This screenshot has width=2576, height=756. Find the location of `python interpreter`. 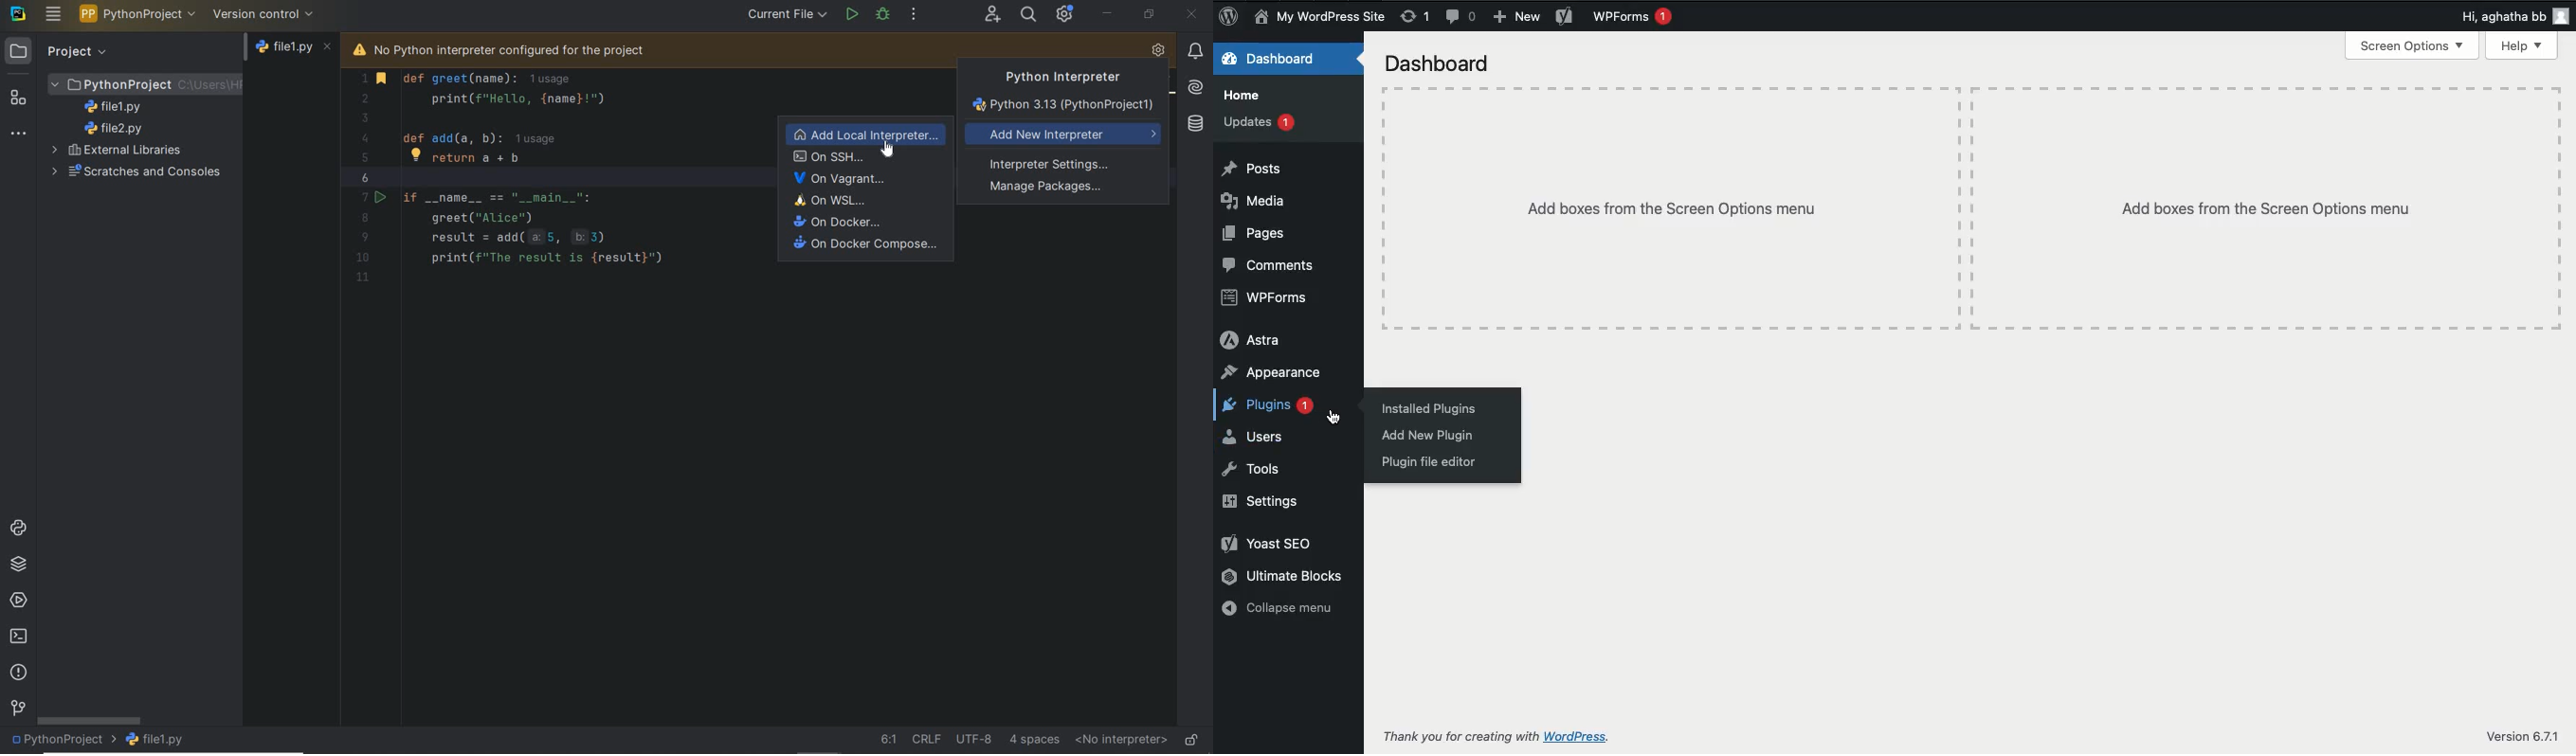

python interpreter is located at coordinates (1159, 51).